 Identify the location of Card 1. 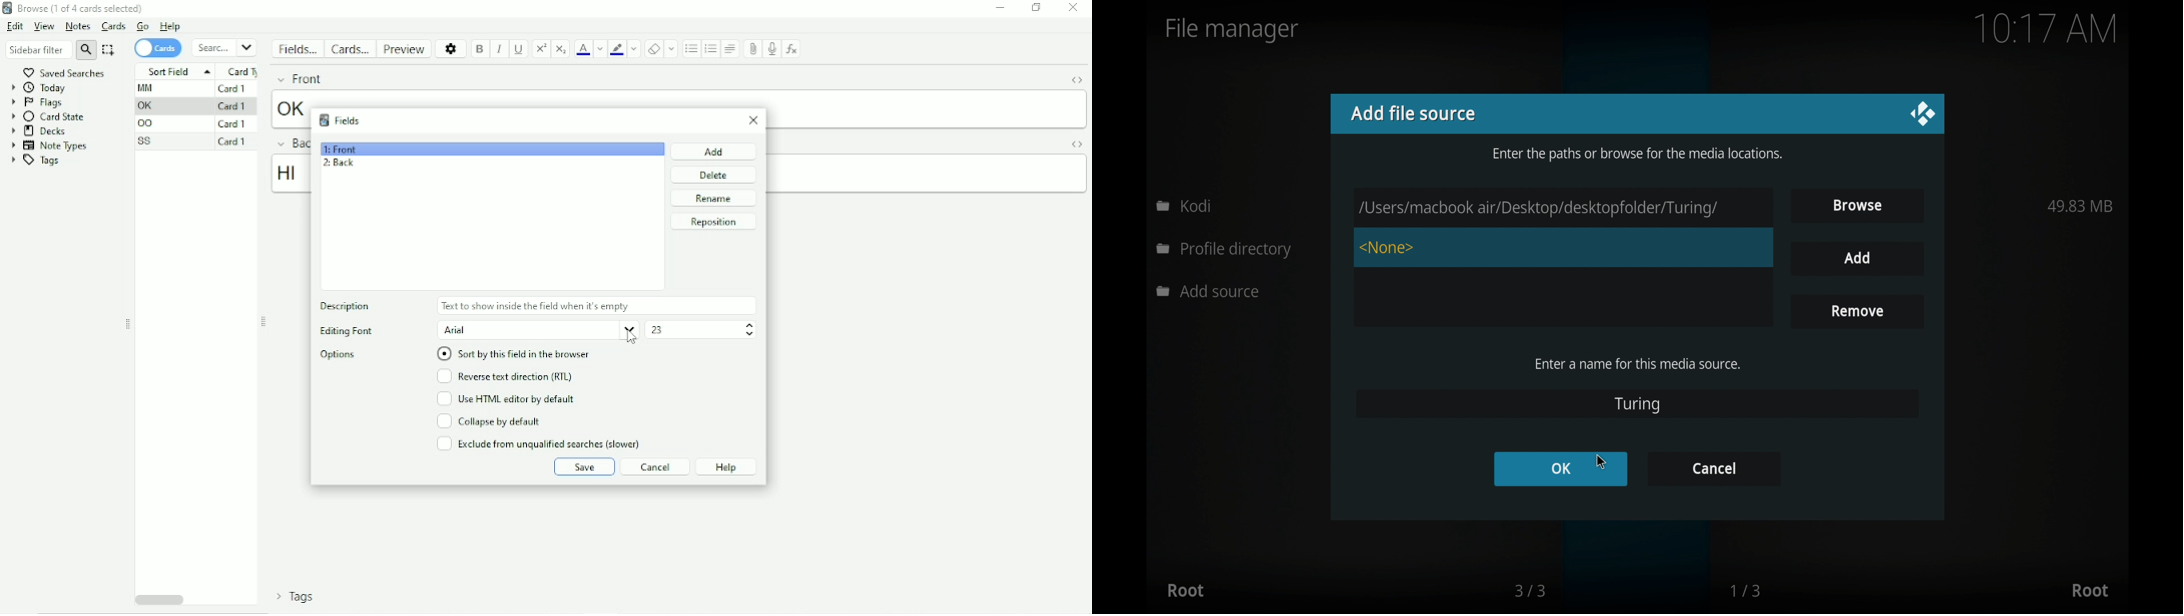
(234, 88).